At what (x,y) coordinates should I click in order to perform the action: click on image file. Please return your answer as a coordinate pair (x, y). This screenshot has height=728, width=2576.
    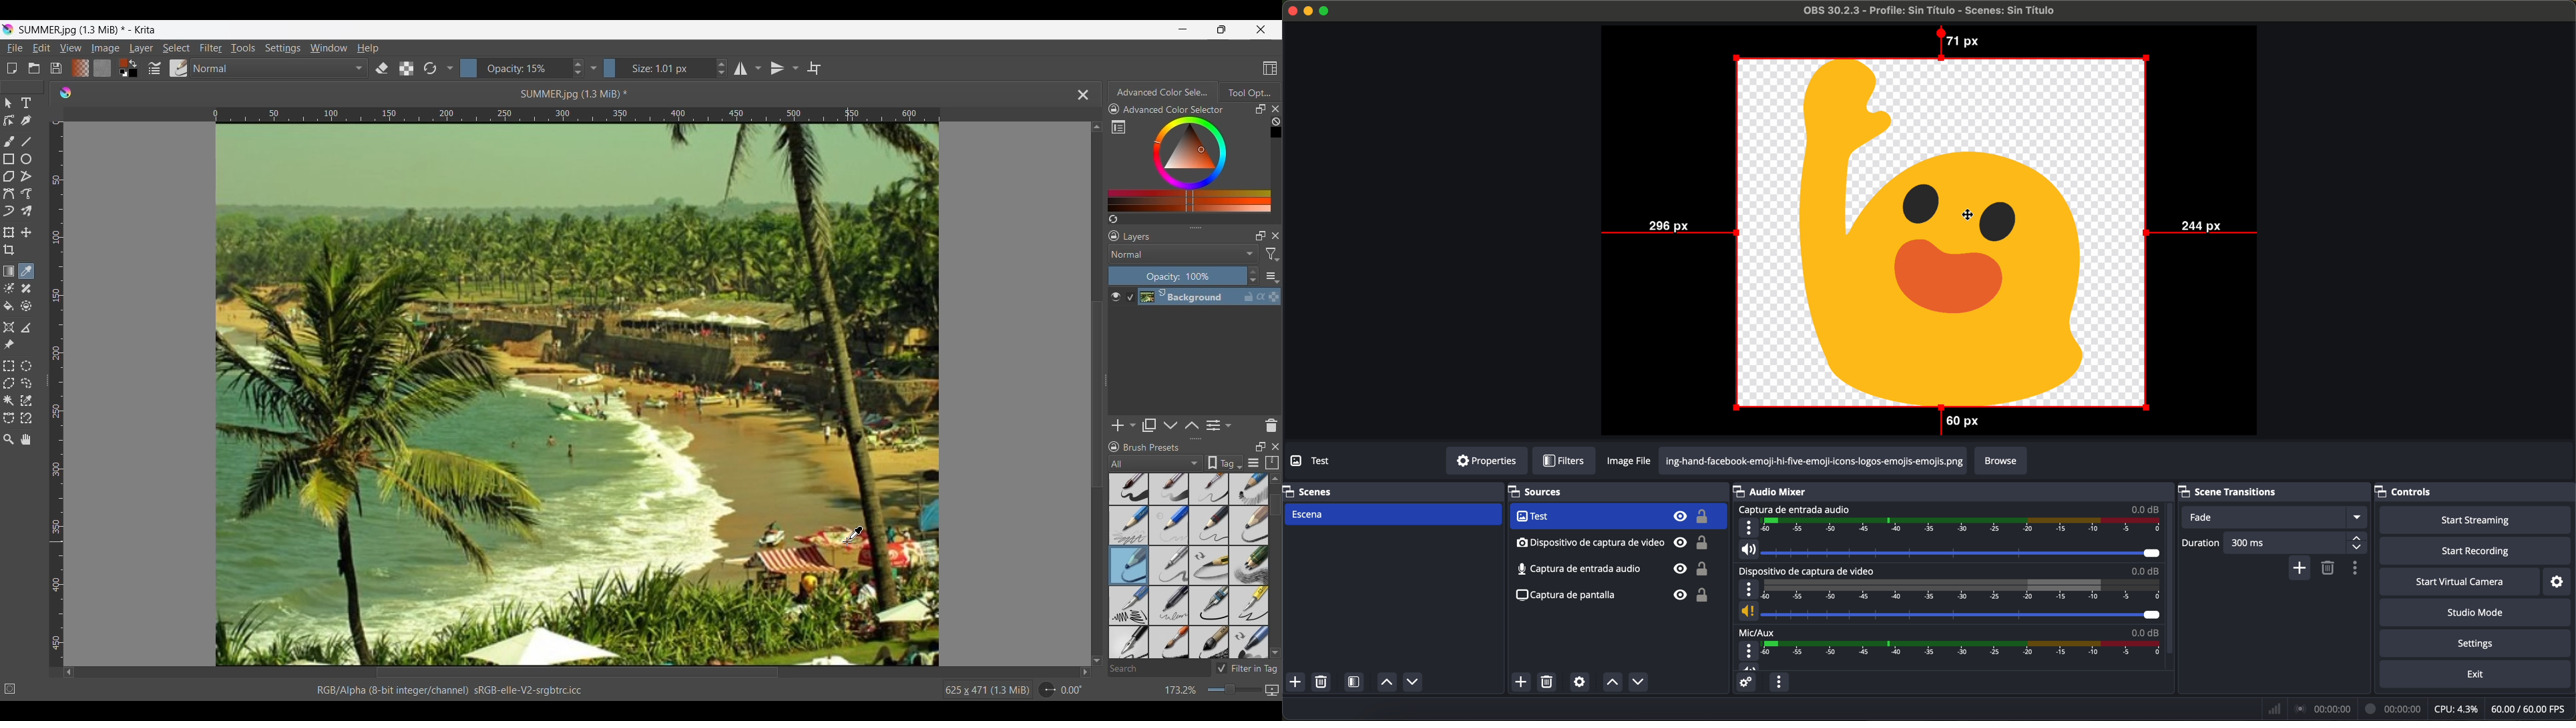
    Looking at the image, I should click on (1631, 461).